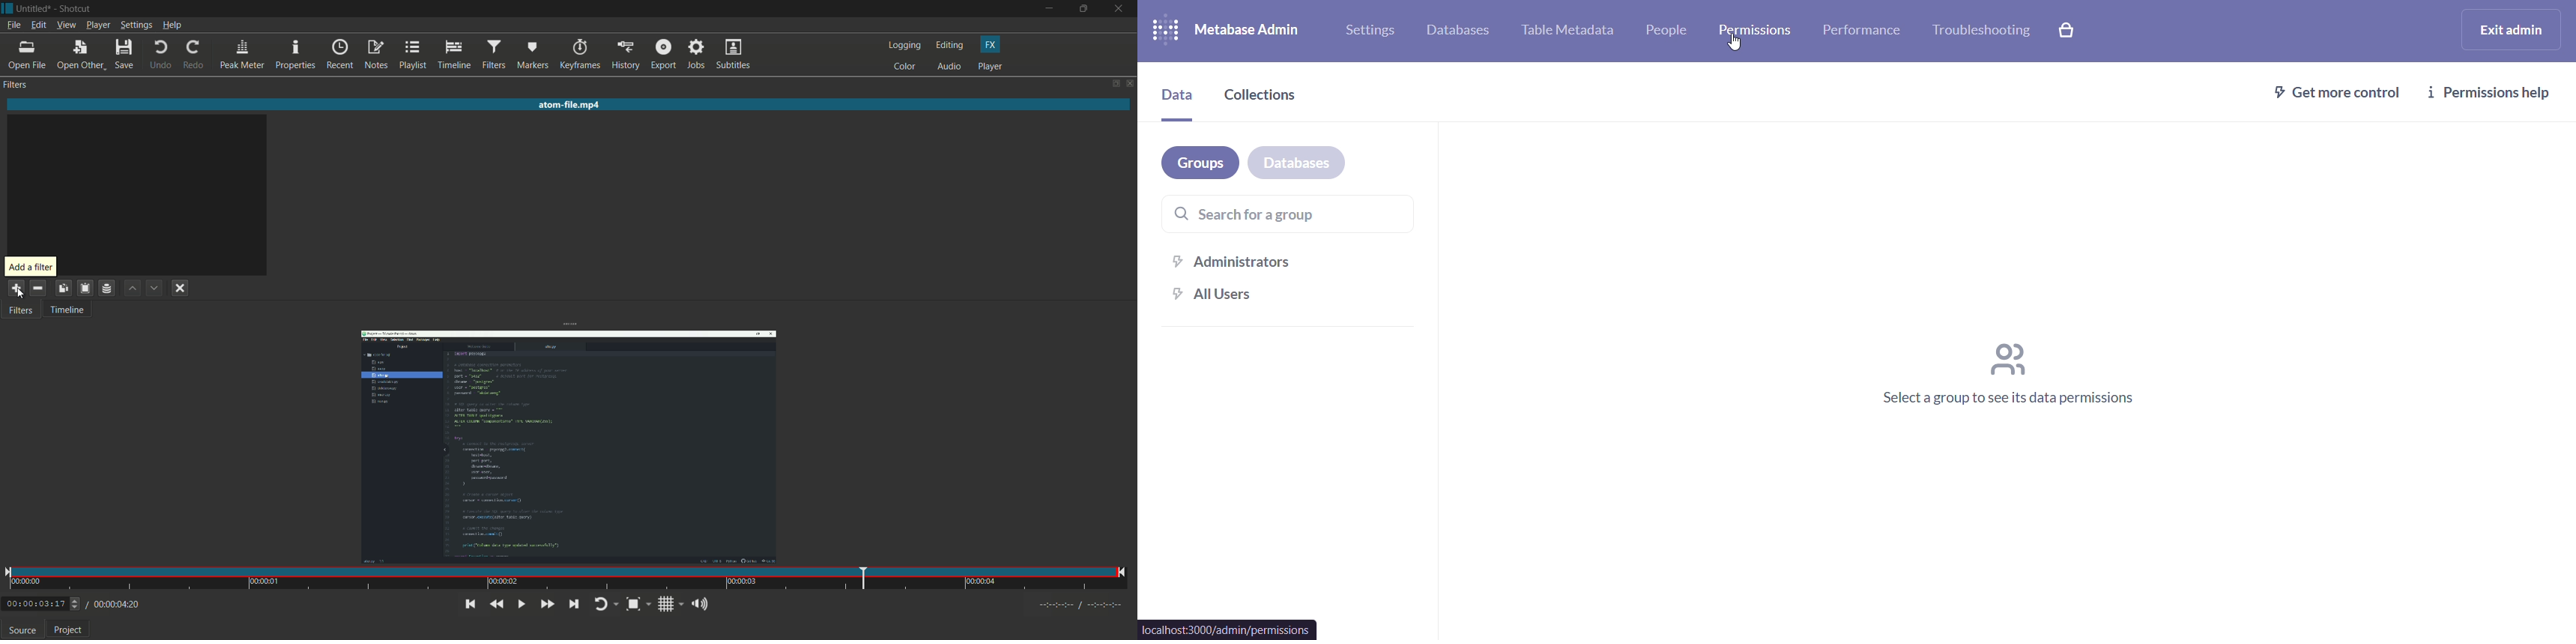 This screenshot has height=644, width=2576. Describe the element at coordinates (547, 604) in the screenshot. I see `quickly play forward` at that location.